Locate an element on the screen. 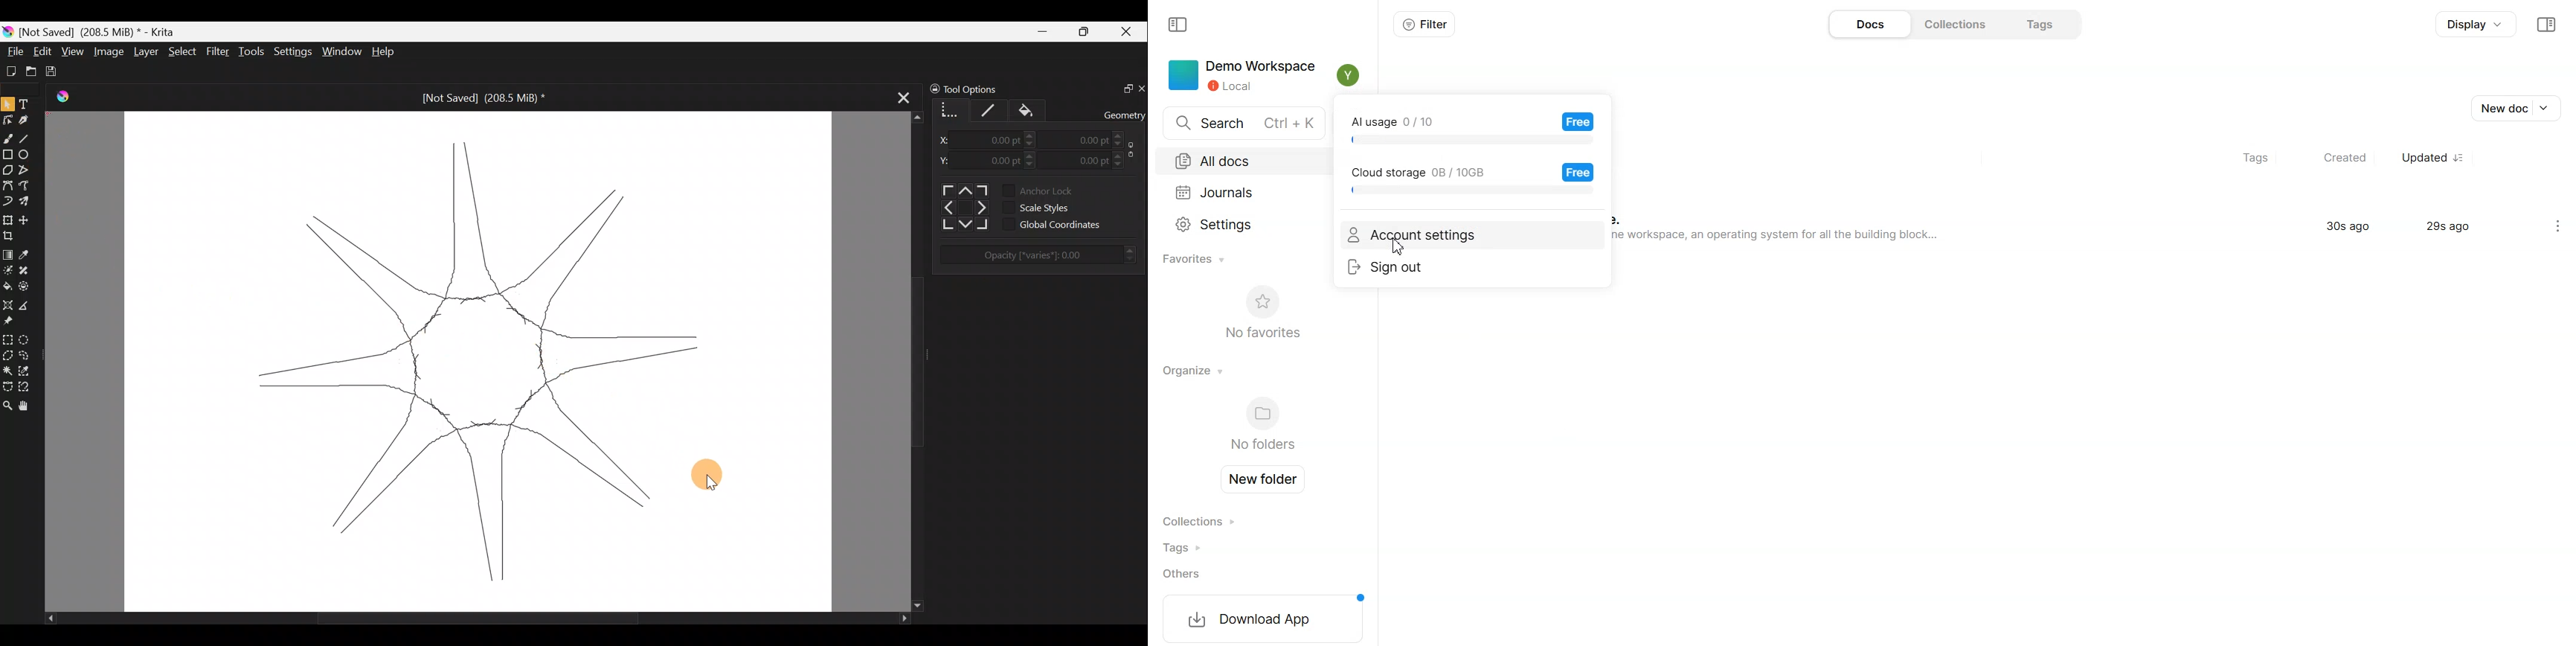 The height and width of the screenshot is (672, 2576). Download App is located at coordinates (1261, 618).